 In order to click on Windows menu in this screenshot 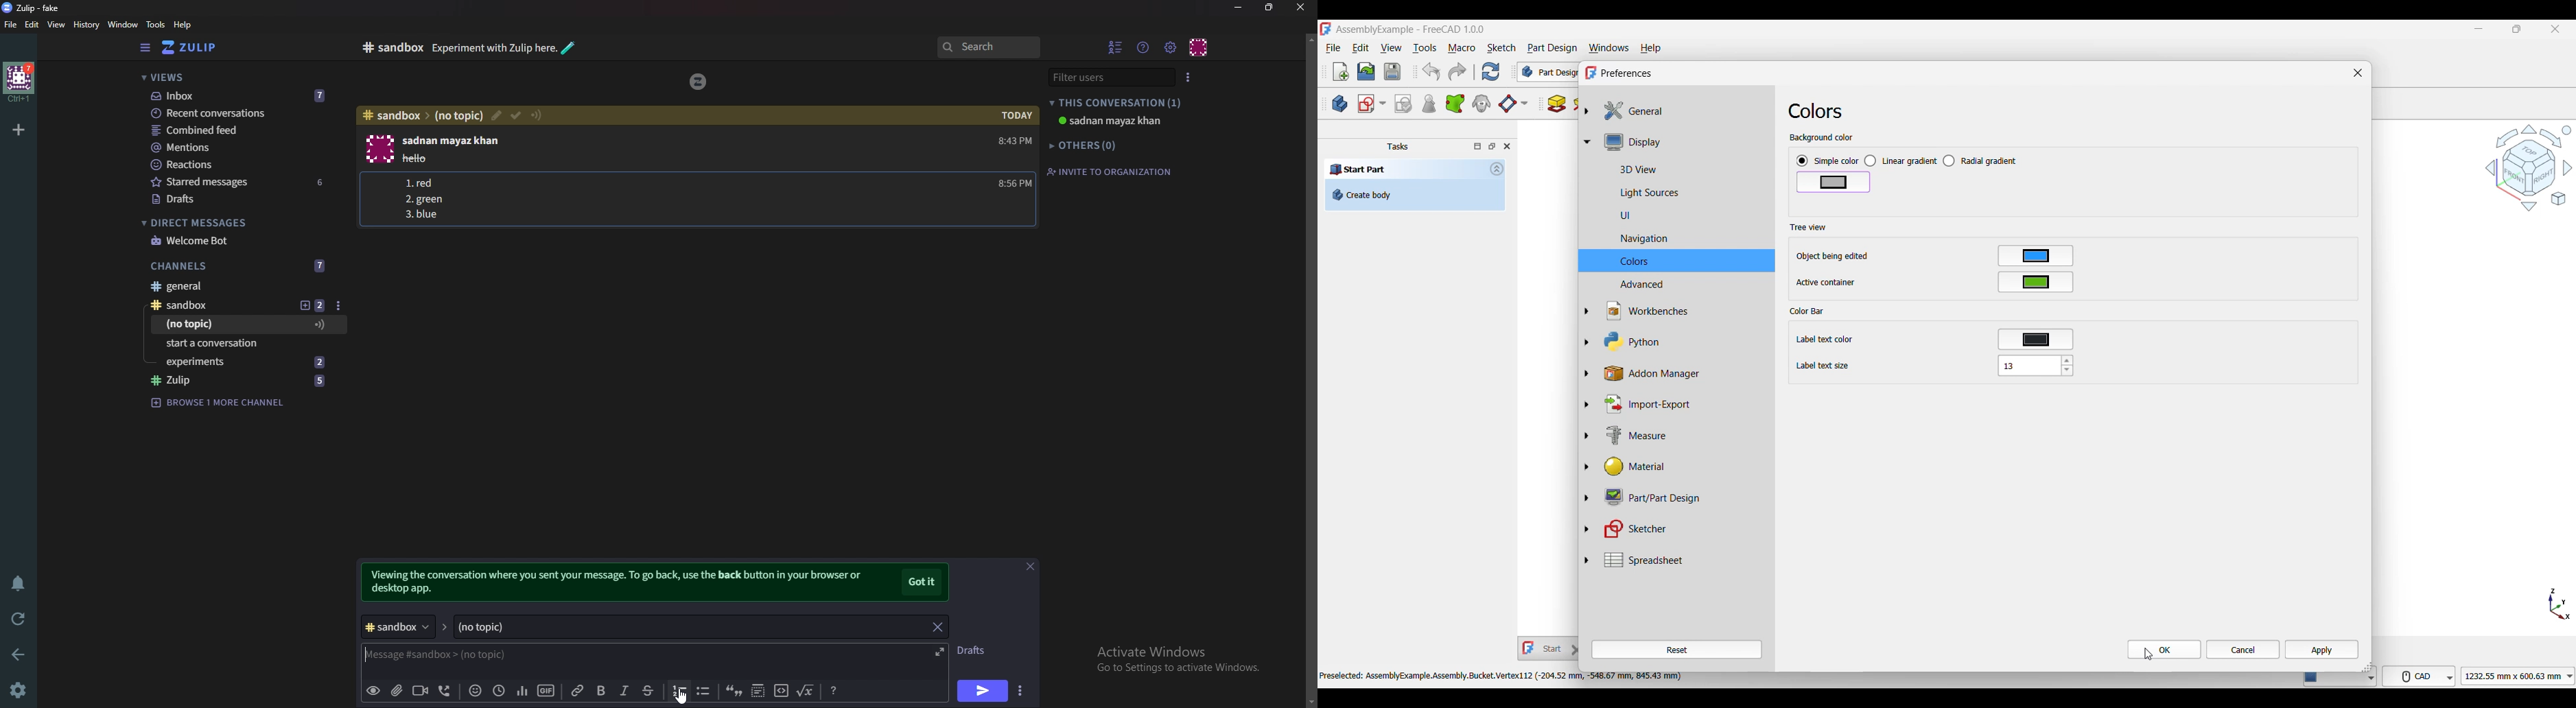, I will do `click(1609, 49)`.